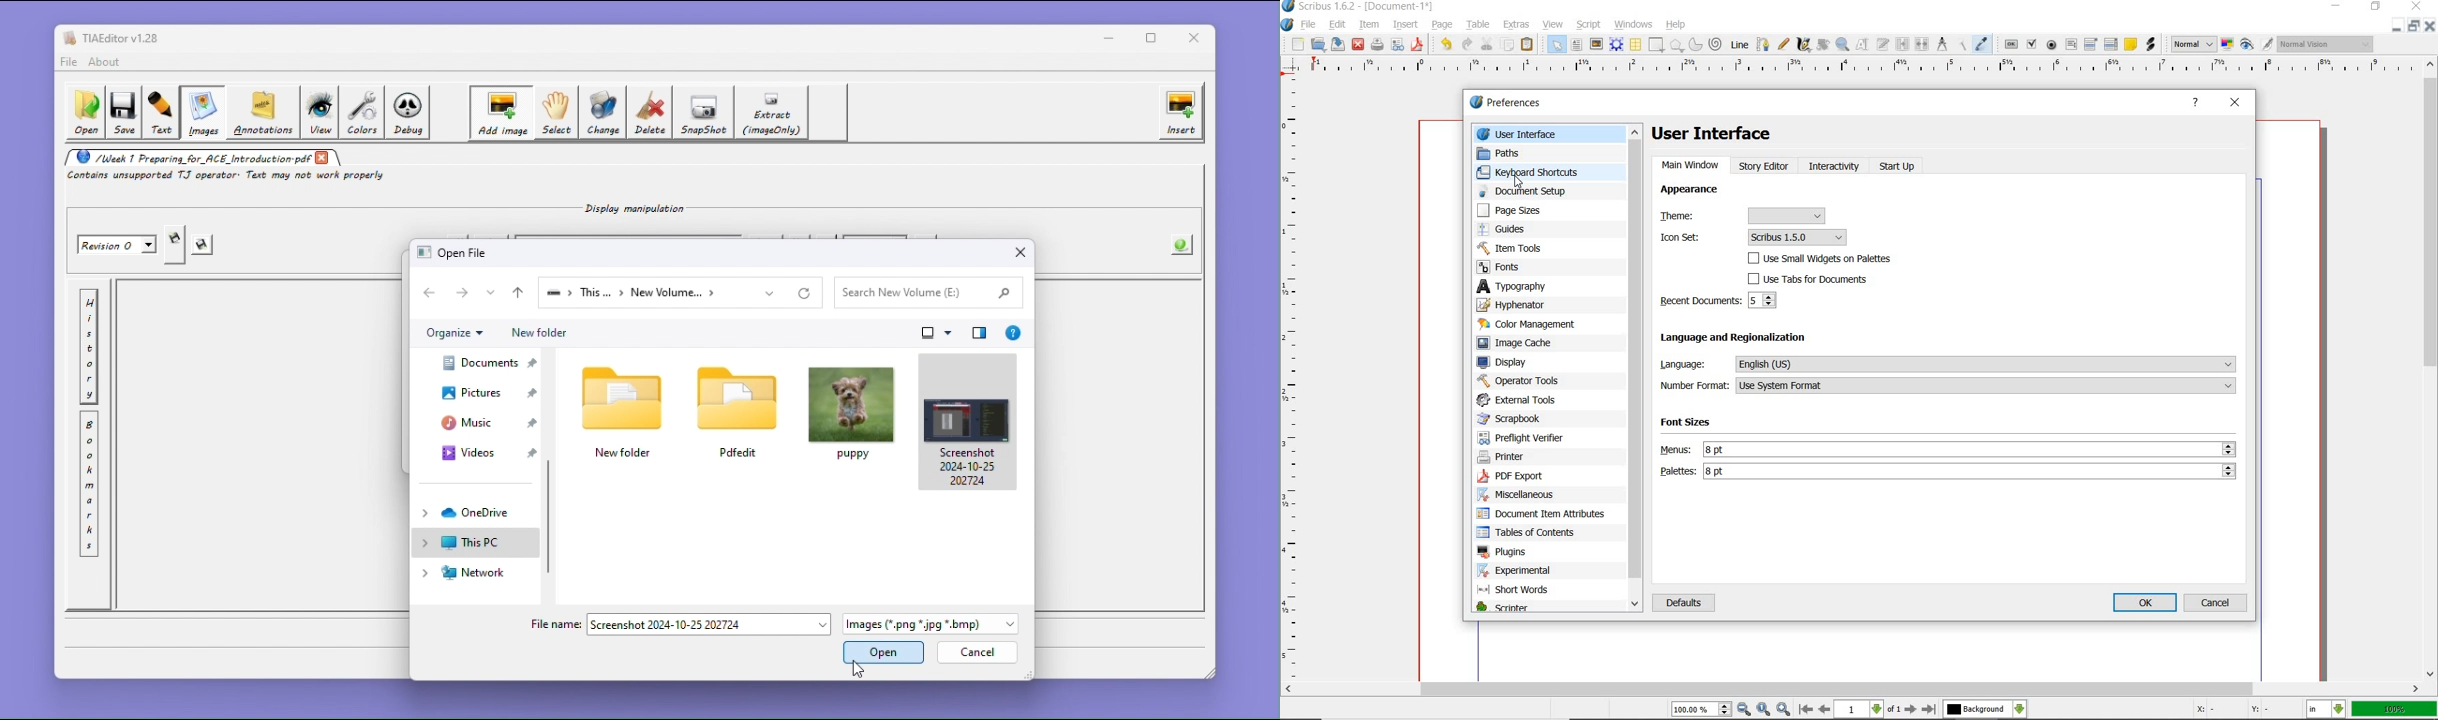  Describe the element at coordinates (1554, 25) in the screenshot. I see `view` at that location.